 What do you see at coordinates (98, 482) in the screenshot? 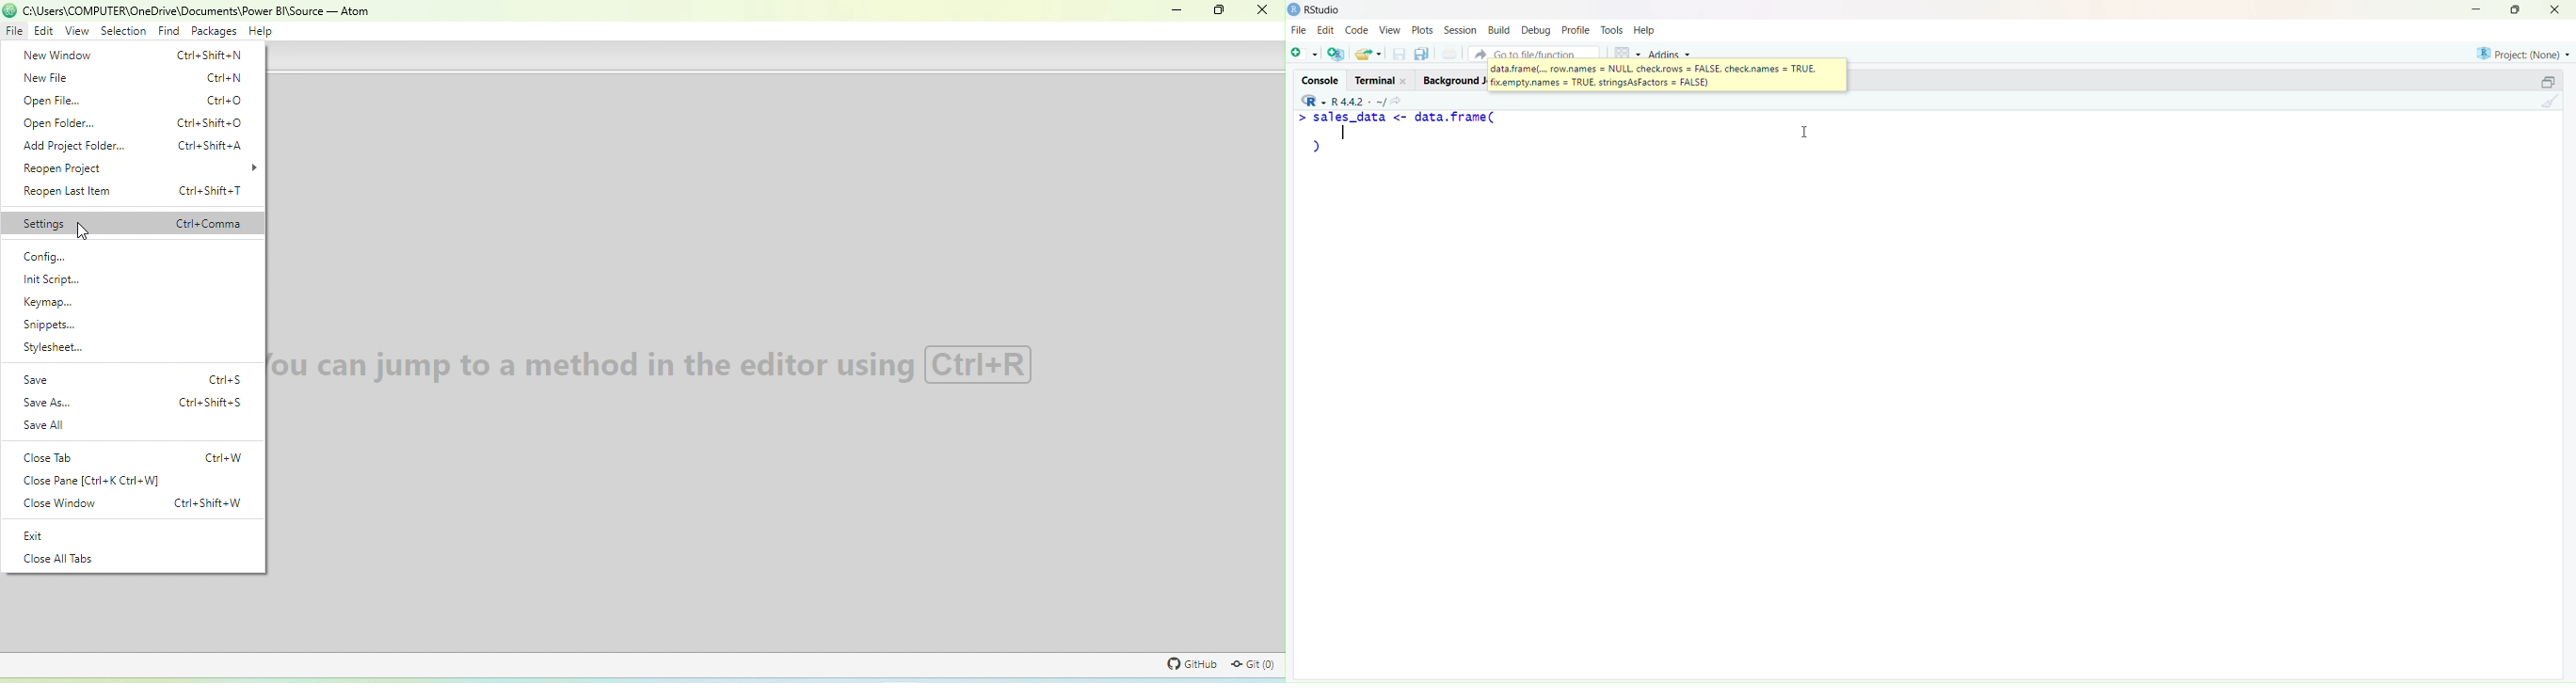
I see `close pane` at bounding box center [98, 482].